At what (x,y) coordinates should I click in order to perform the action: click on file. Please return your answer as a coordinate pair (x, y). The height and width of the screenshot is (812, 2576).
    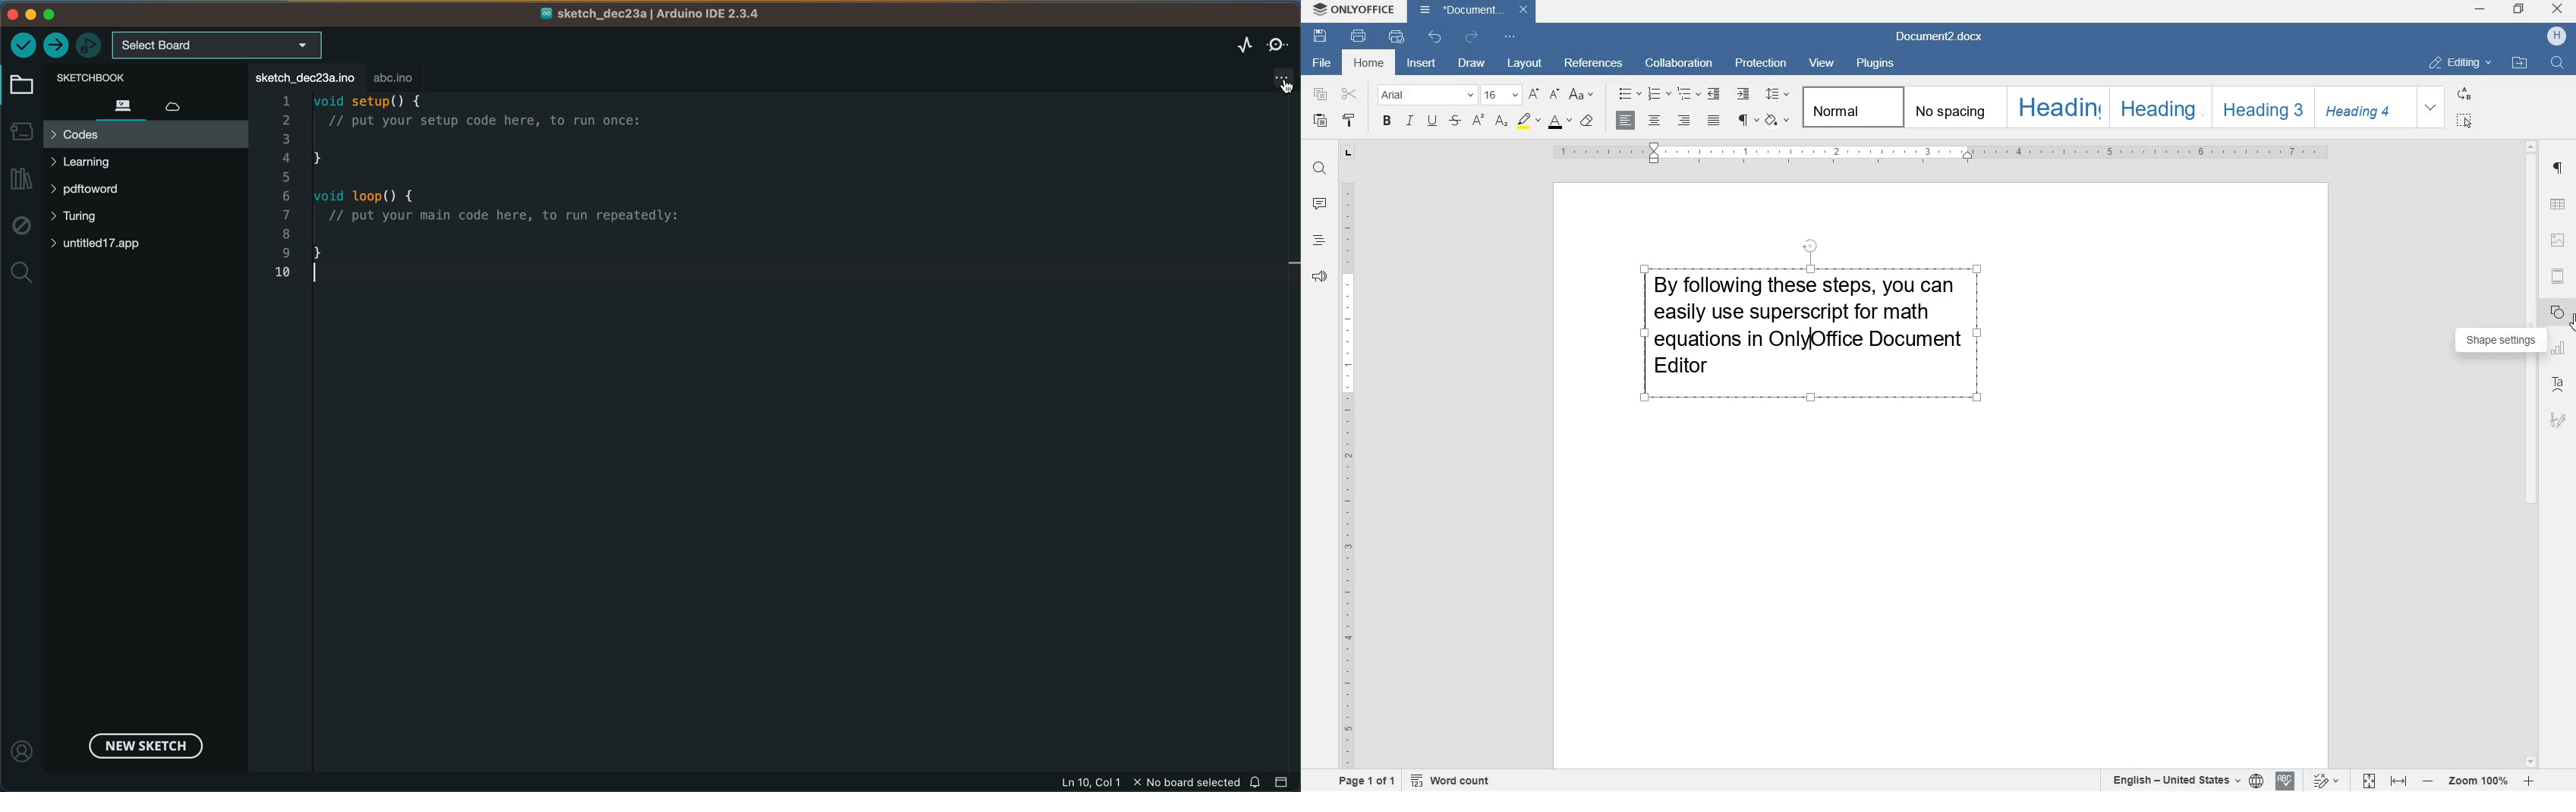
    Looking at the image, I should click on (1320, 64).